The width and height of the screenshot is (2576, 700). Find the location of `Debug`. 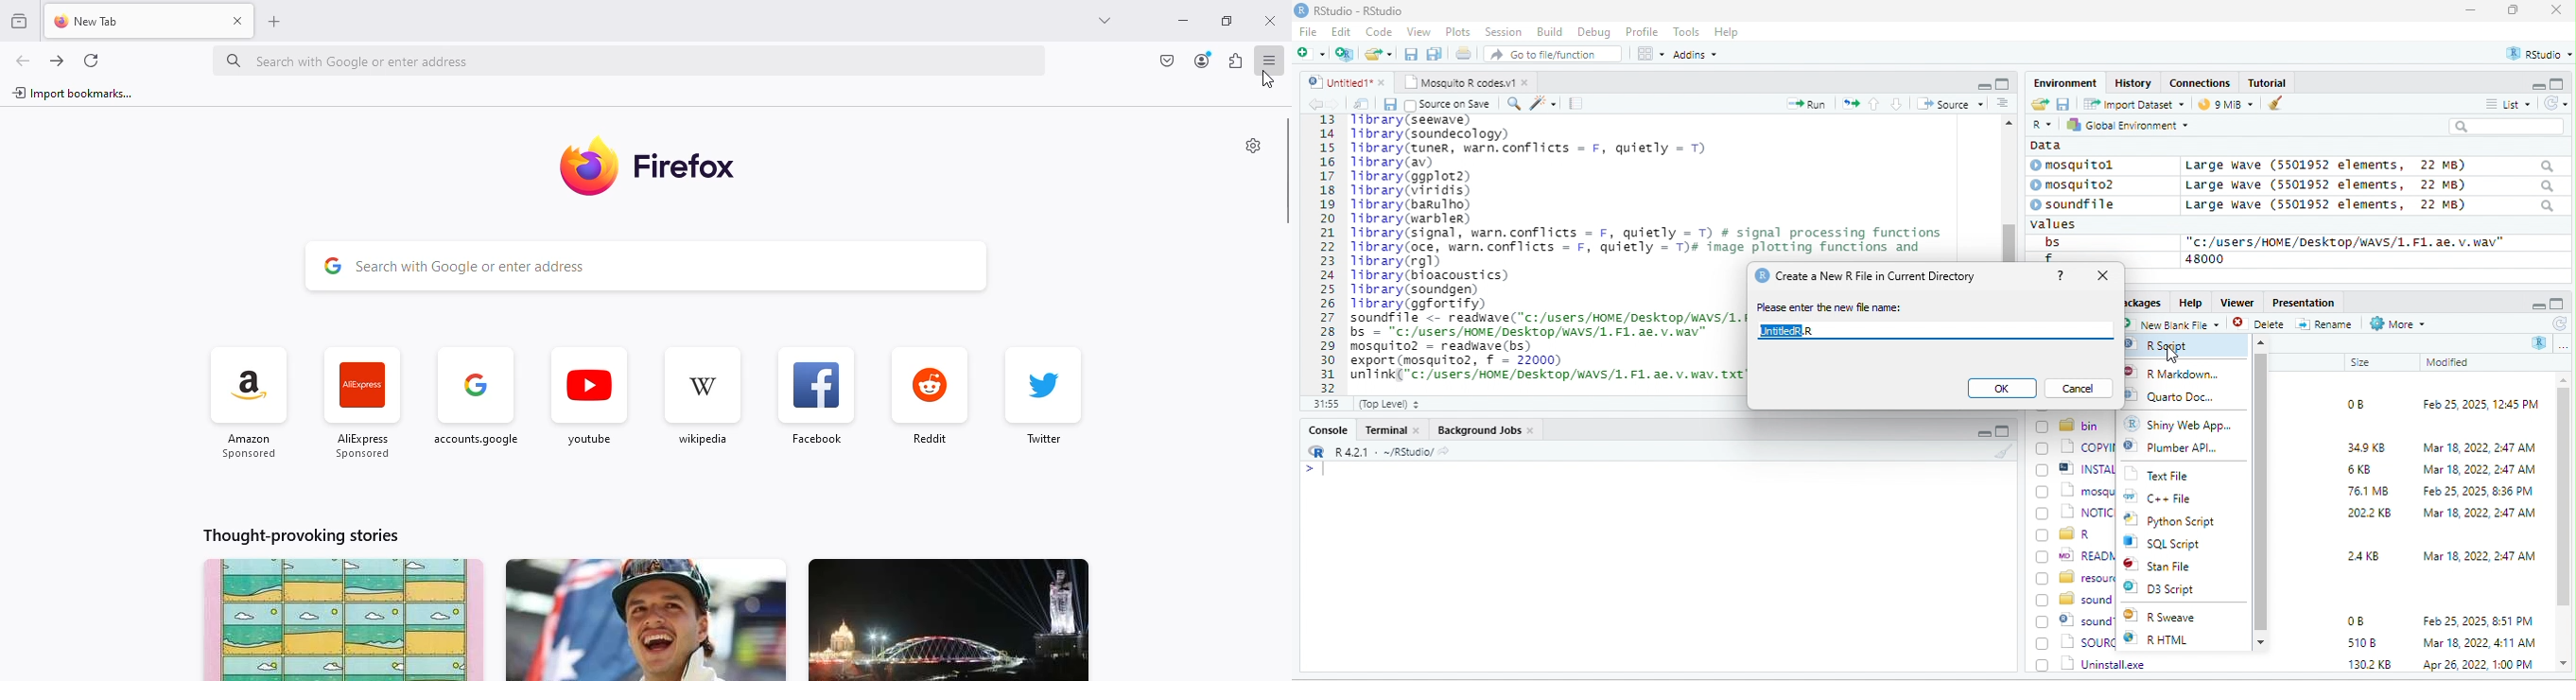

Debug is located at coordinates (1594, 31).